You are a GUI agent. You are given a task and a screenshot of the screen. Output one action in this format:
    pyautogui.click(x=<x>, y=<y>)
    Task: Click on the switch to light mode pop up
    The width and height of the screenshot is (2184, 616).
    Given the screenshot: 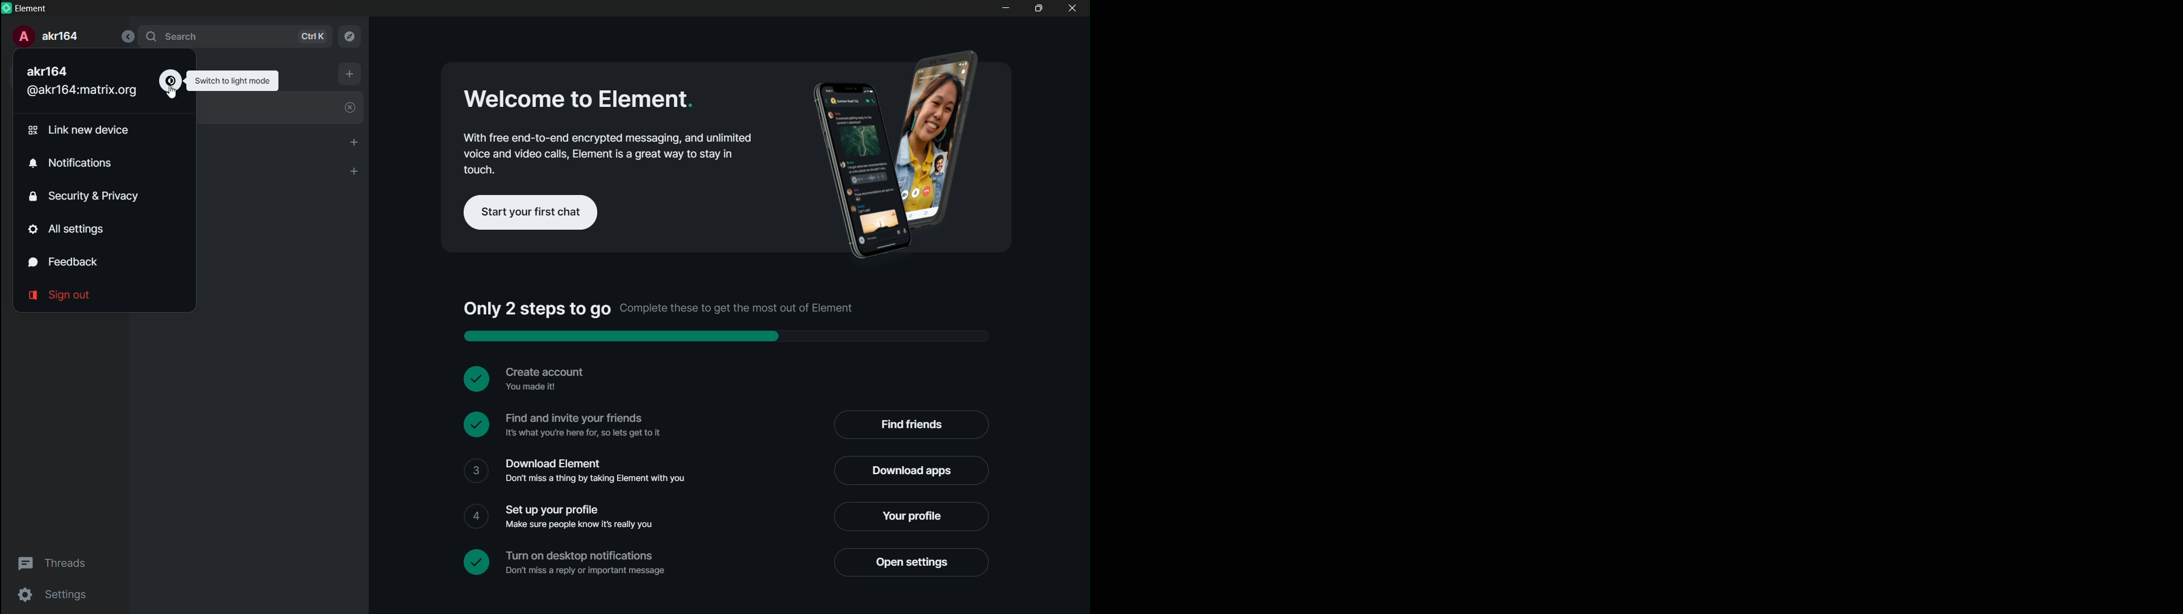 What is the action you would take?
    pyautogui.click(x=233, y=81)
    